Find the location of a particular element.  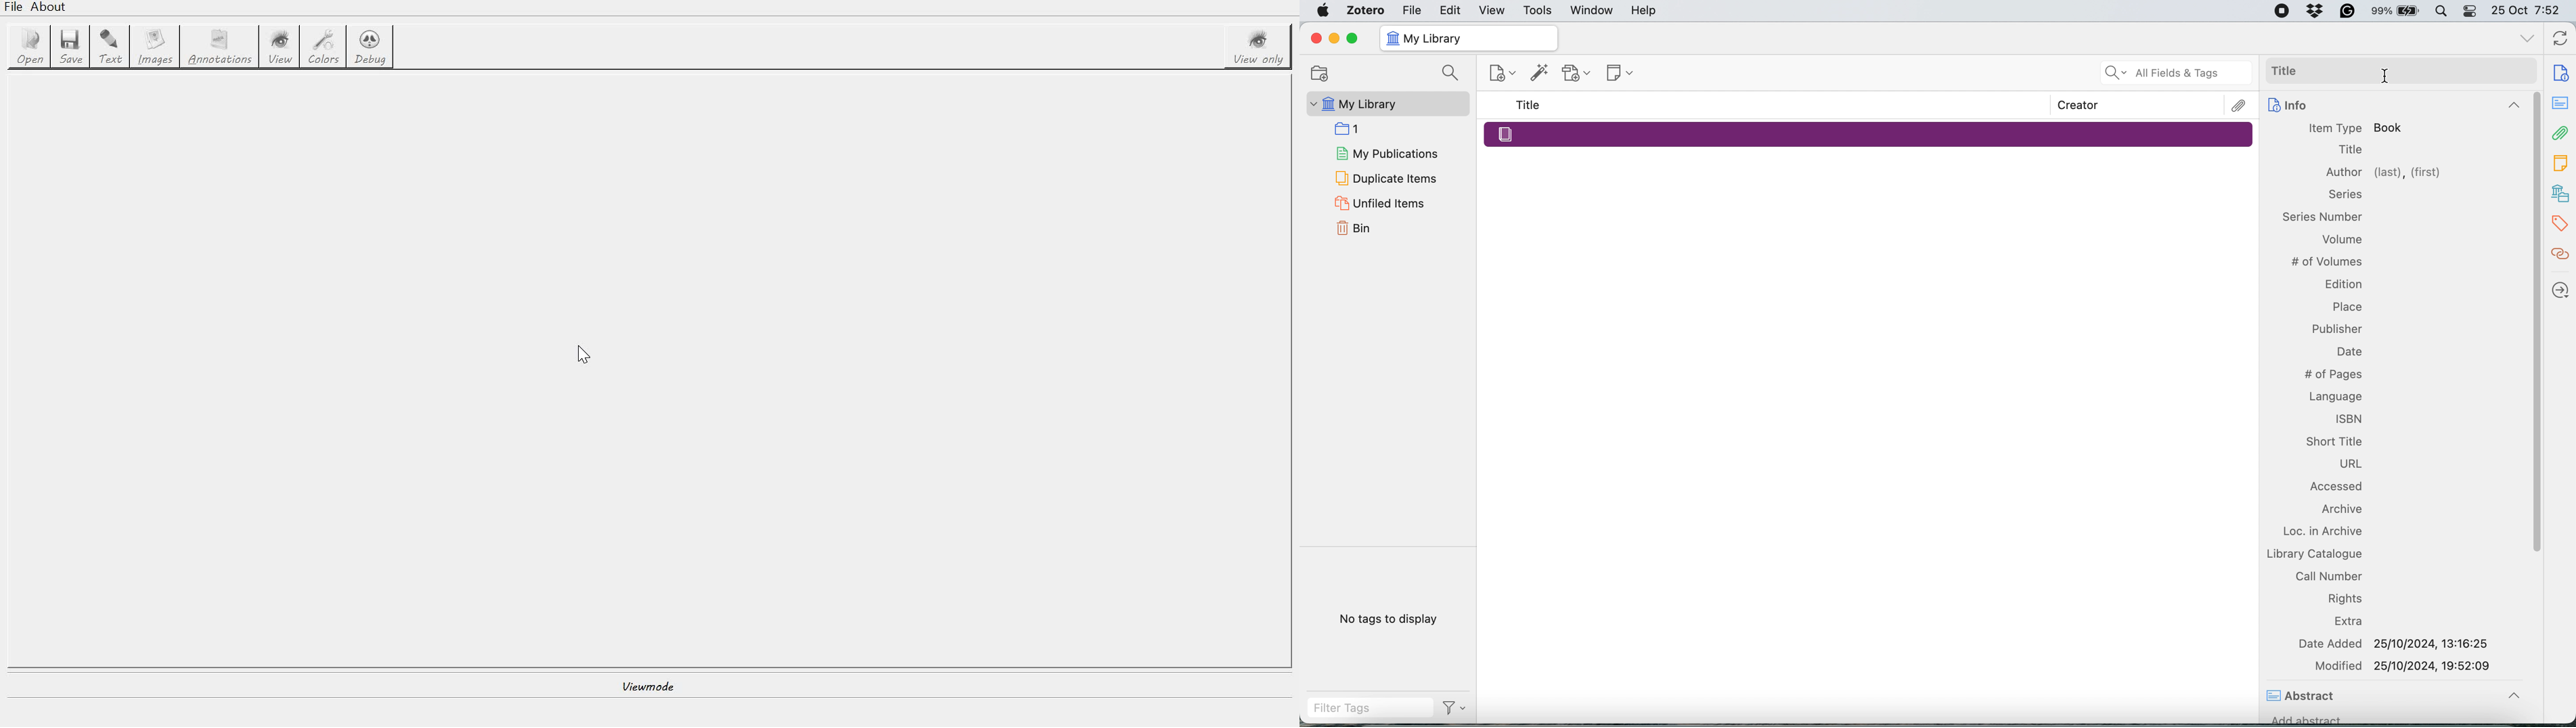

Apple Menu is located at coordinates (1325, 10).